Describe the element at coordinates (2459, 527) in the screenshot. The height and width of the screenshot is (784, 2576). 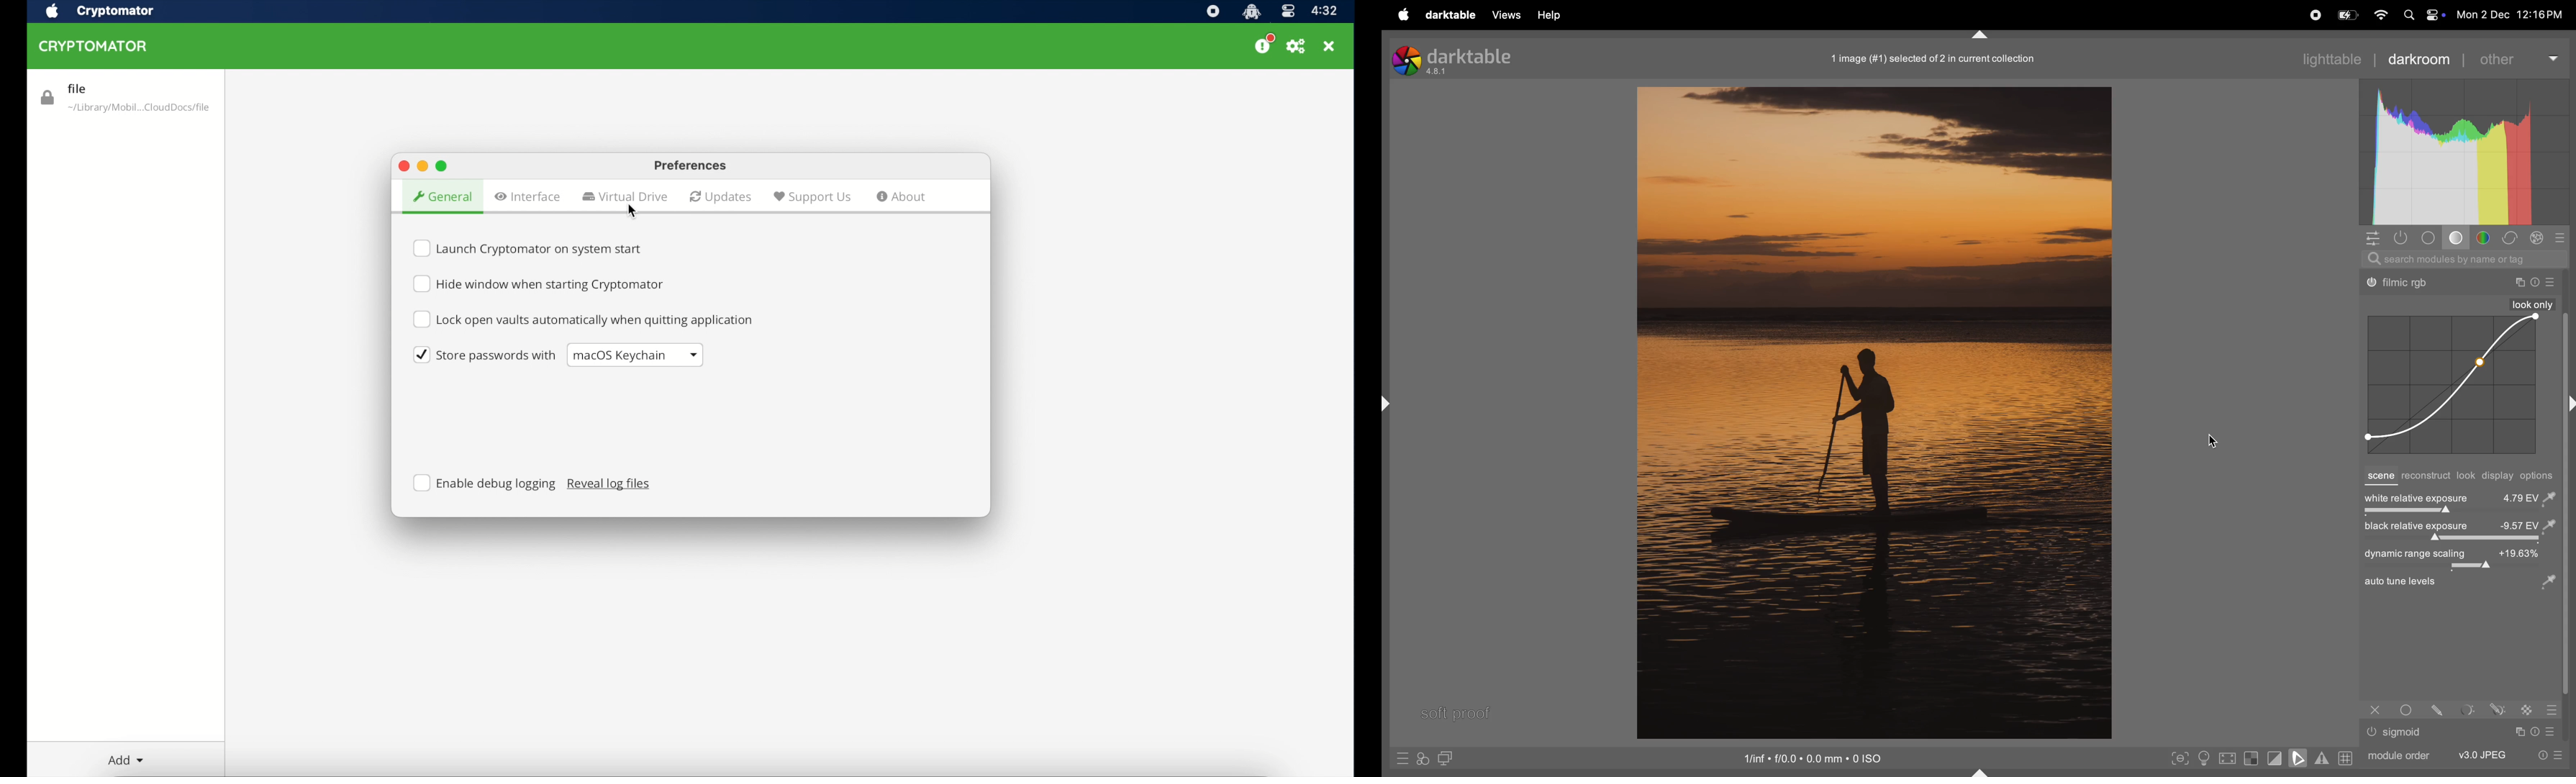
I see `black exposure` at that location.